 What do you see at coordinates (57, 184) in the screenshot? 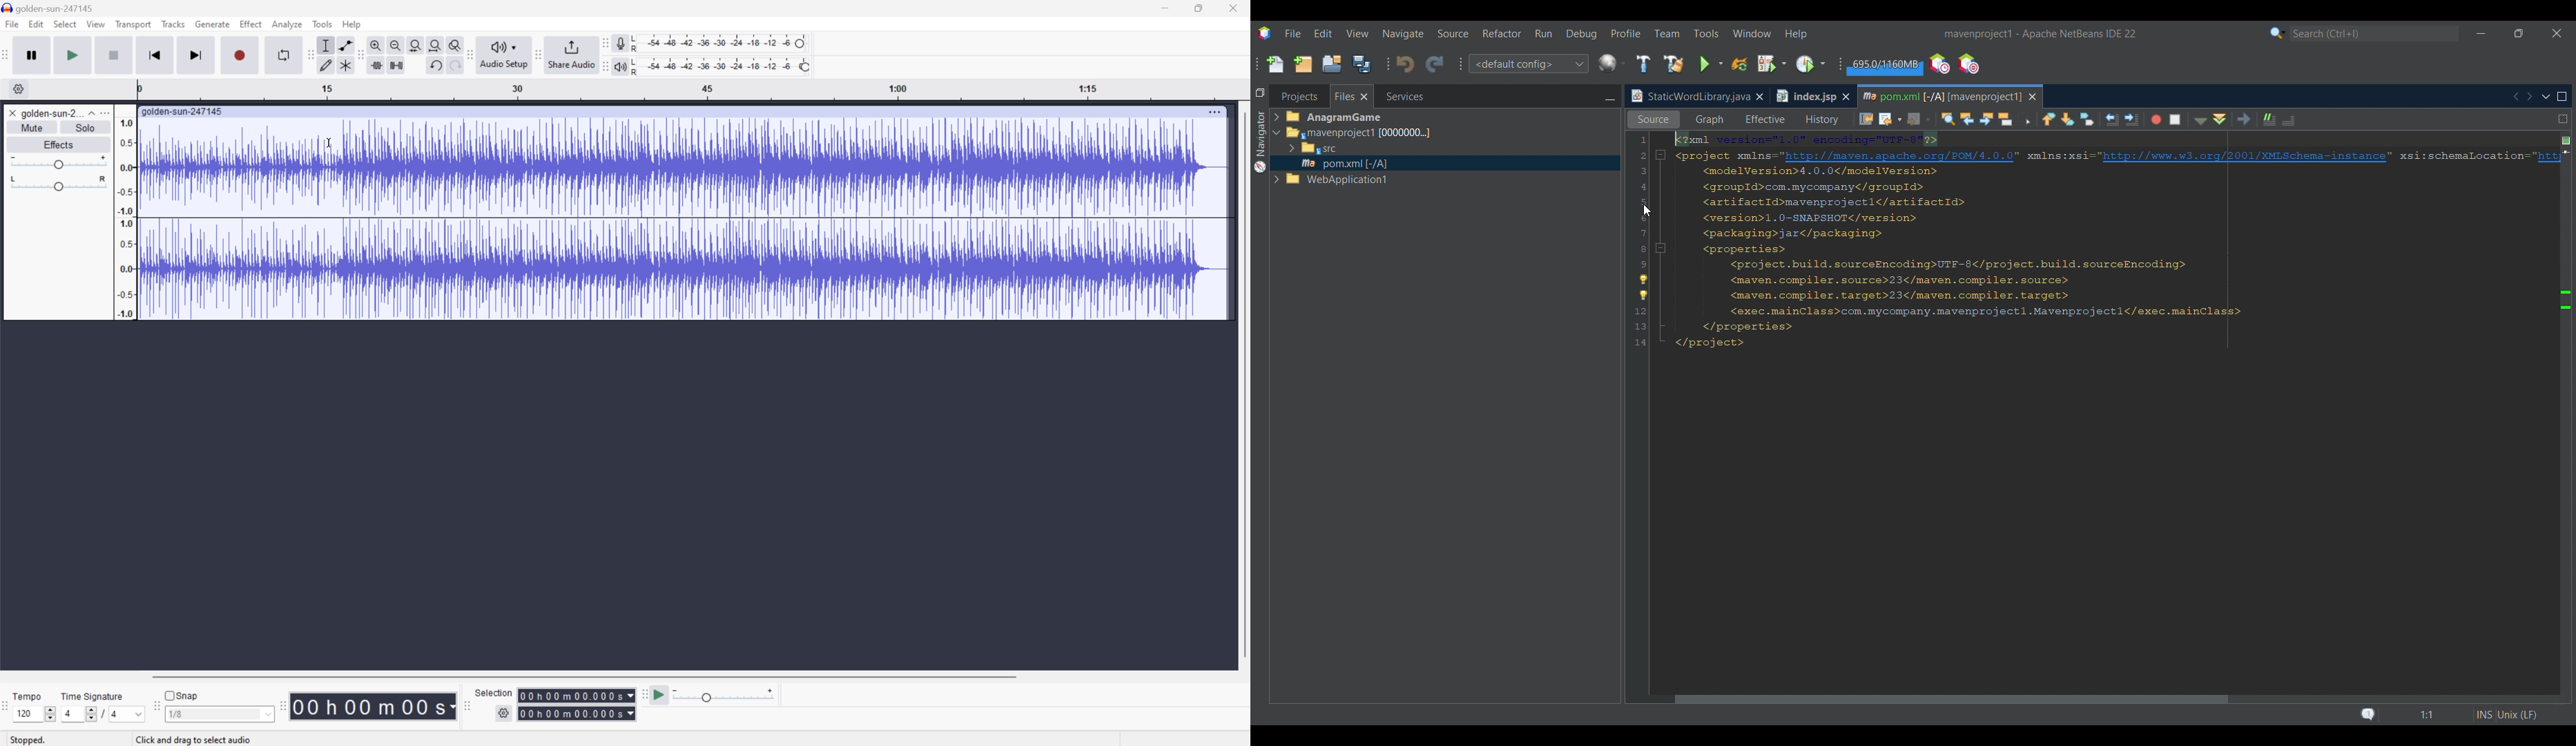
I see `Slider` at bounding box center [57, 184].